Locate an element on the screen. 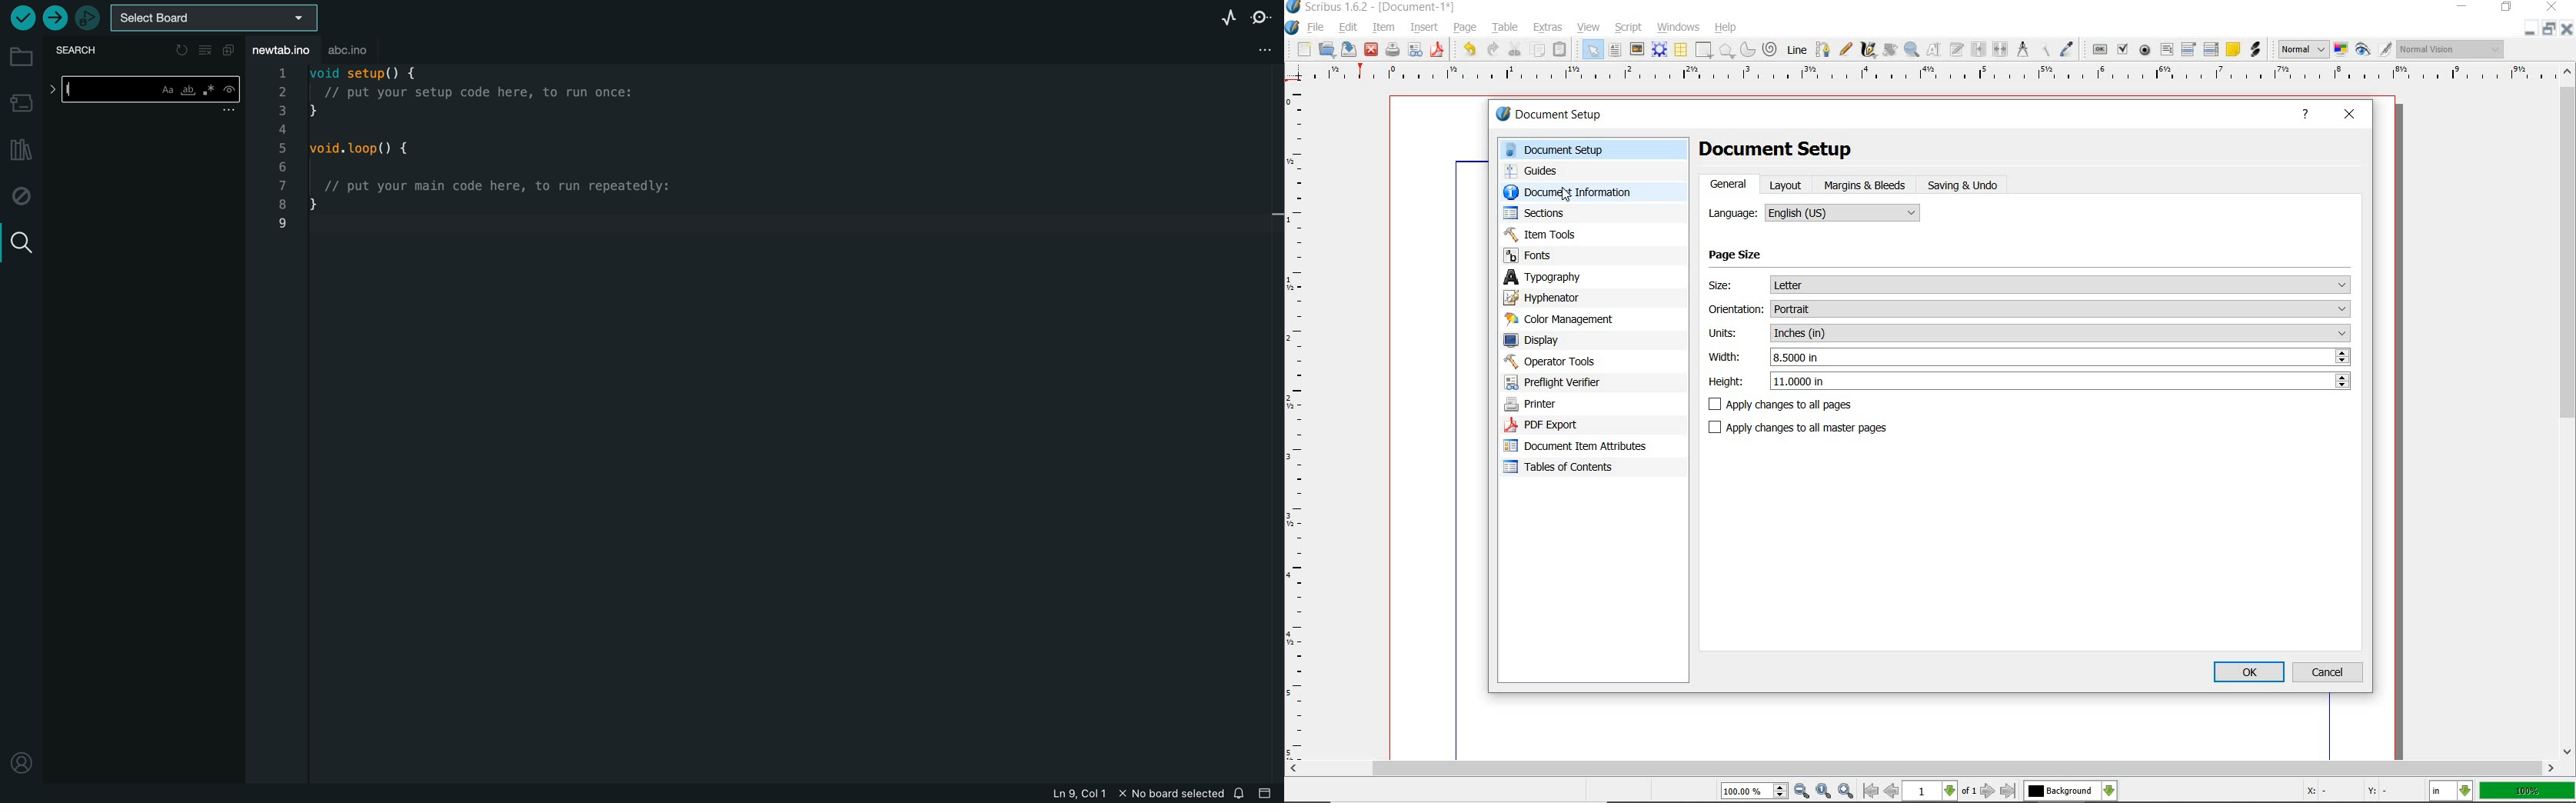  paste is located at coordinates (1563, 48).